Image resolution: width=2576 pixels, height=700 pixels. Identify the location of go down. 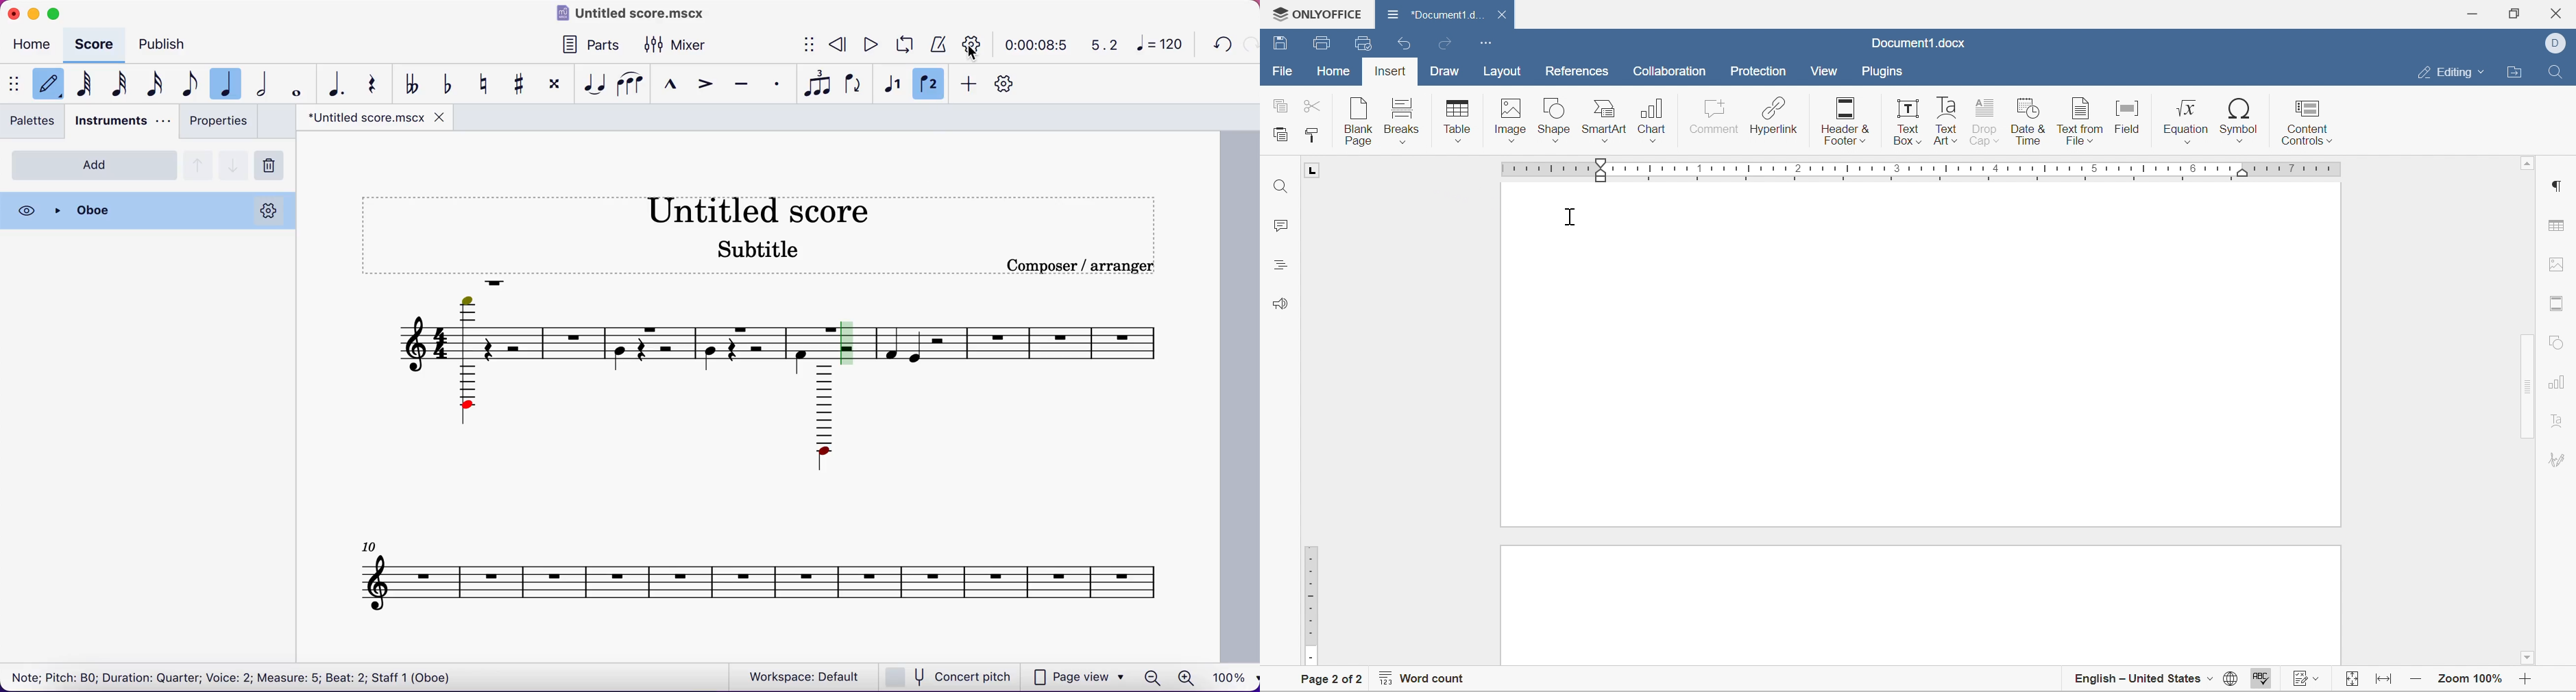
(234, 163).